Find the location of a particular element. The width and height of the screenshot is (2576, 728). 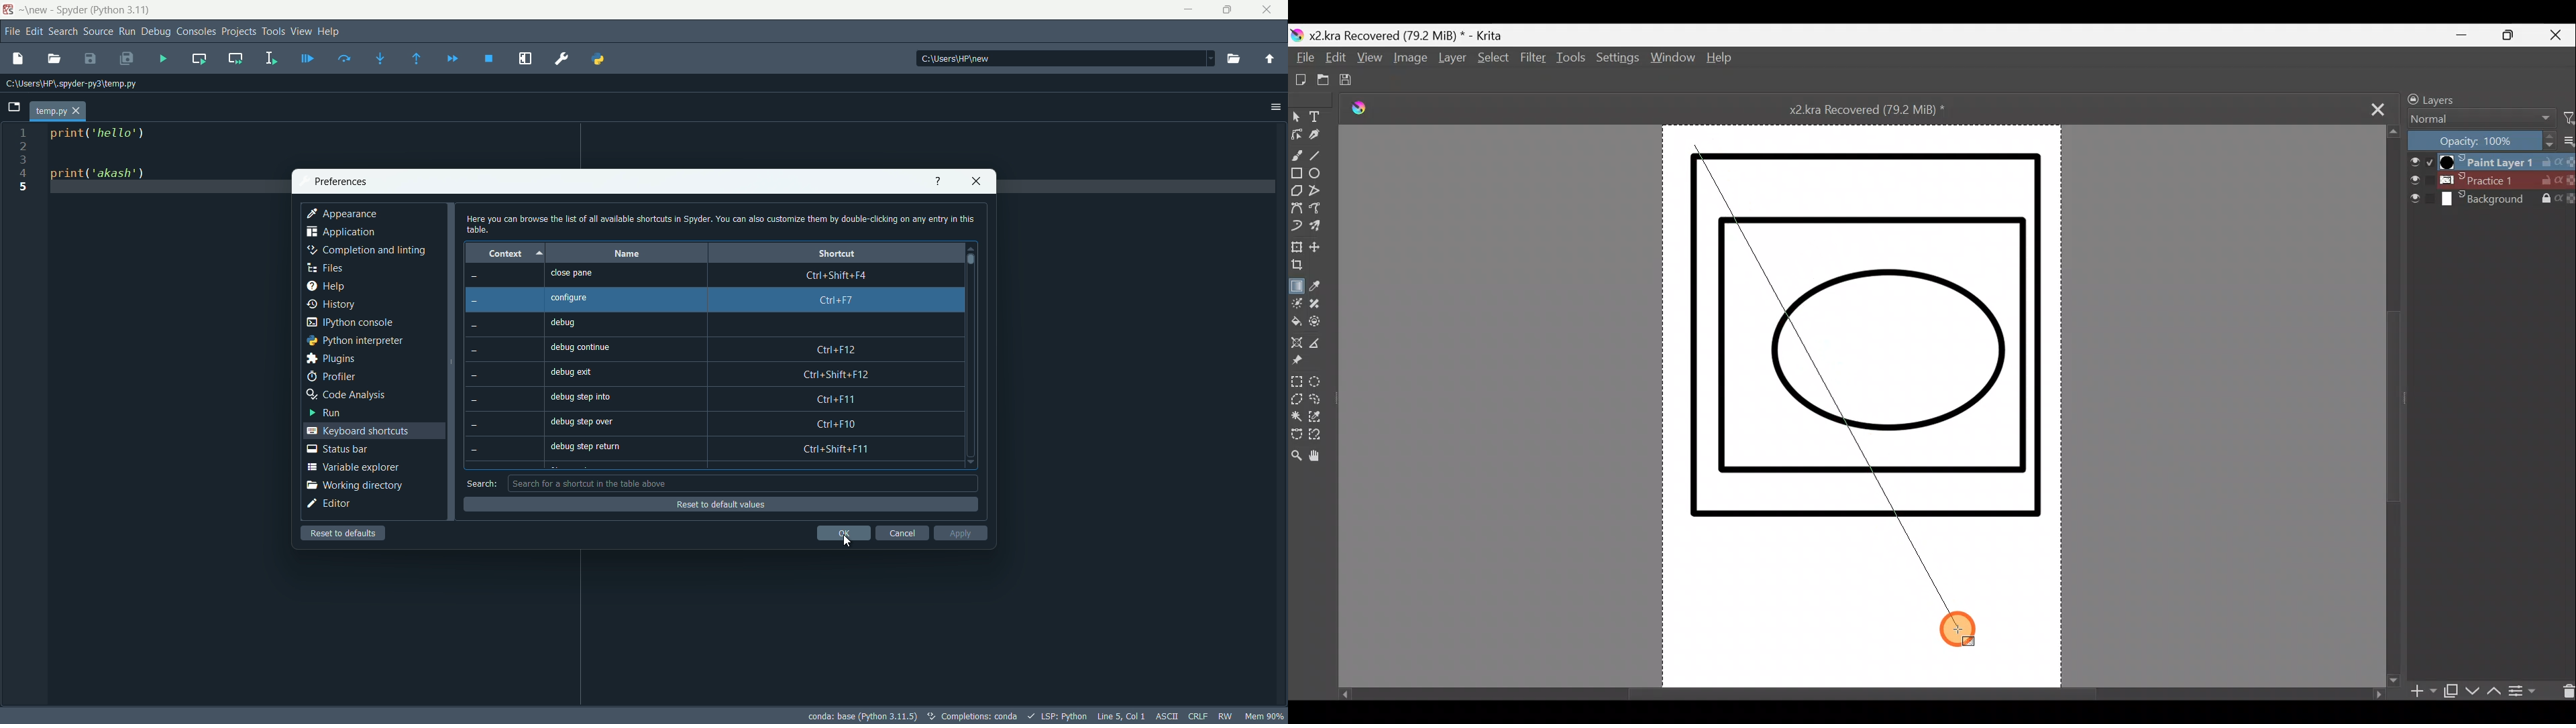

browse tabs is located at coordinates (14, 107).